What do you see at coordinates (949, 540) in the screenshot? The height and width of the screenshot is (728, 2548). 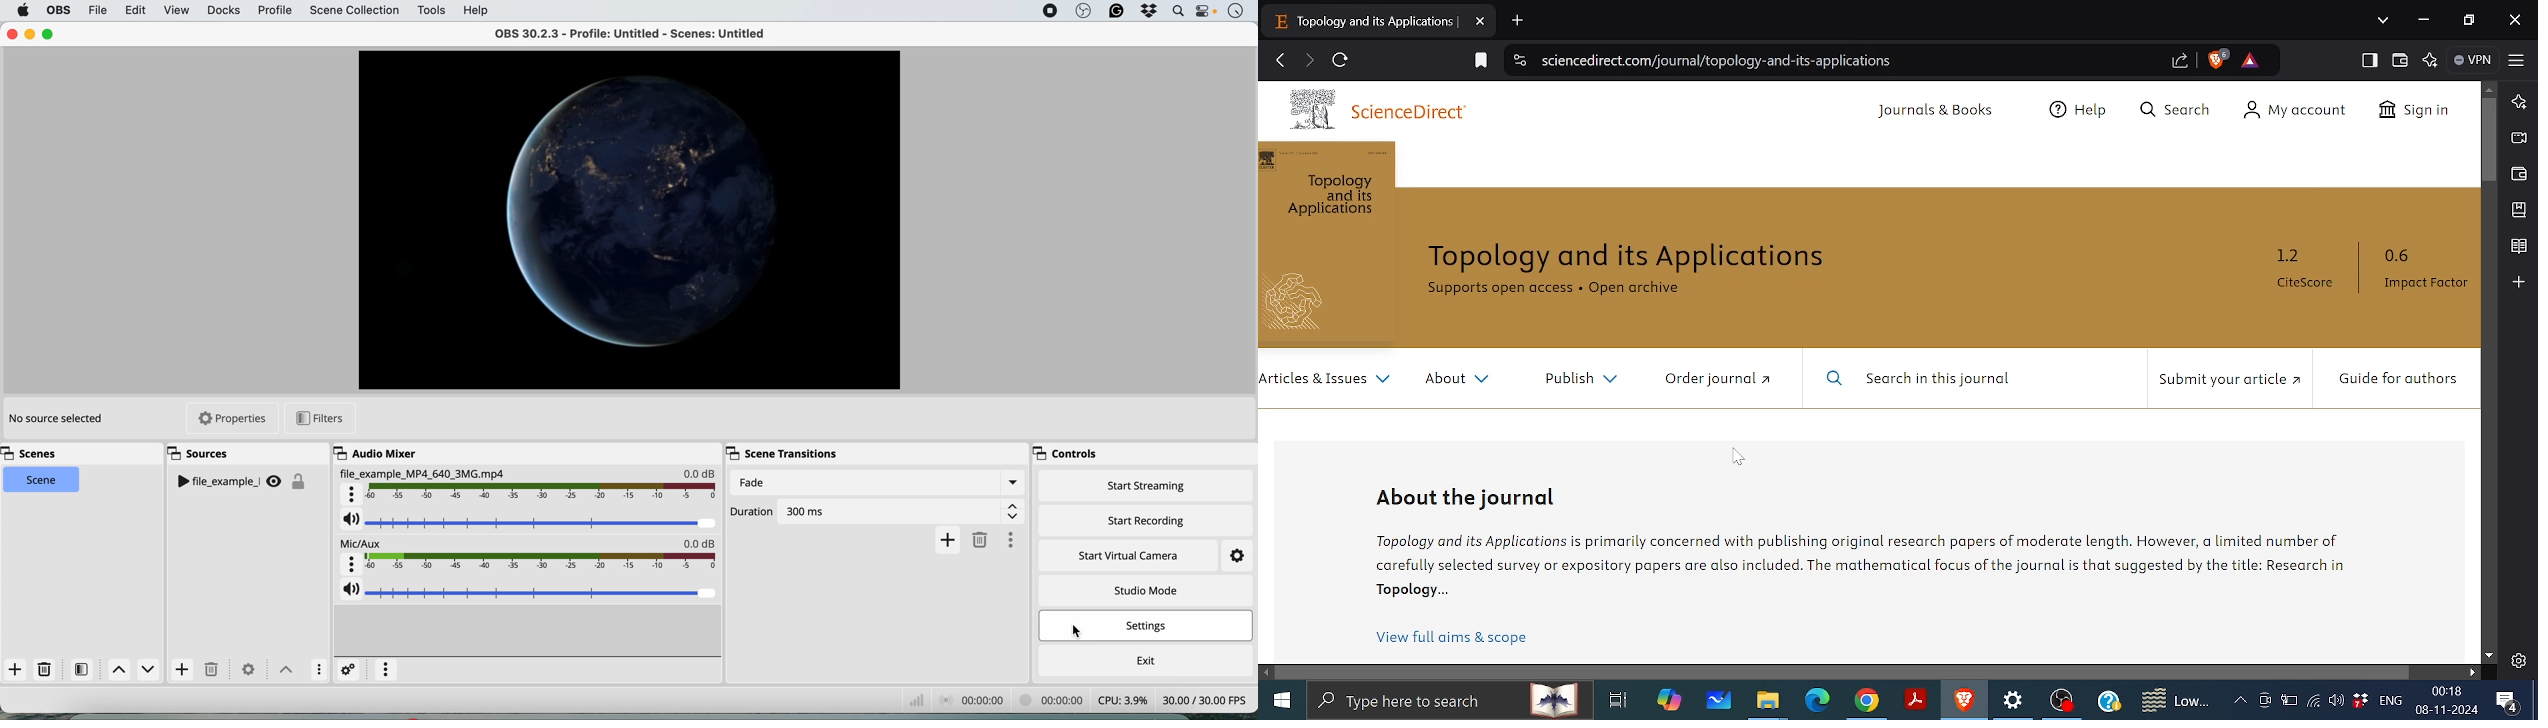 I see `add transition` at bounding box center [949, 540].